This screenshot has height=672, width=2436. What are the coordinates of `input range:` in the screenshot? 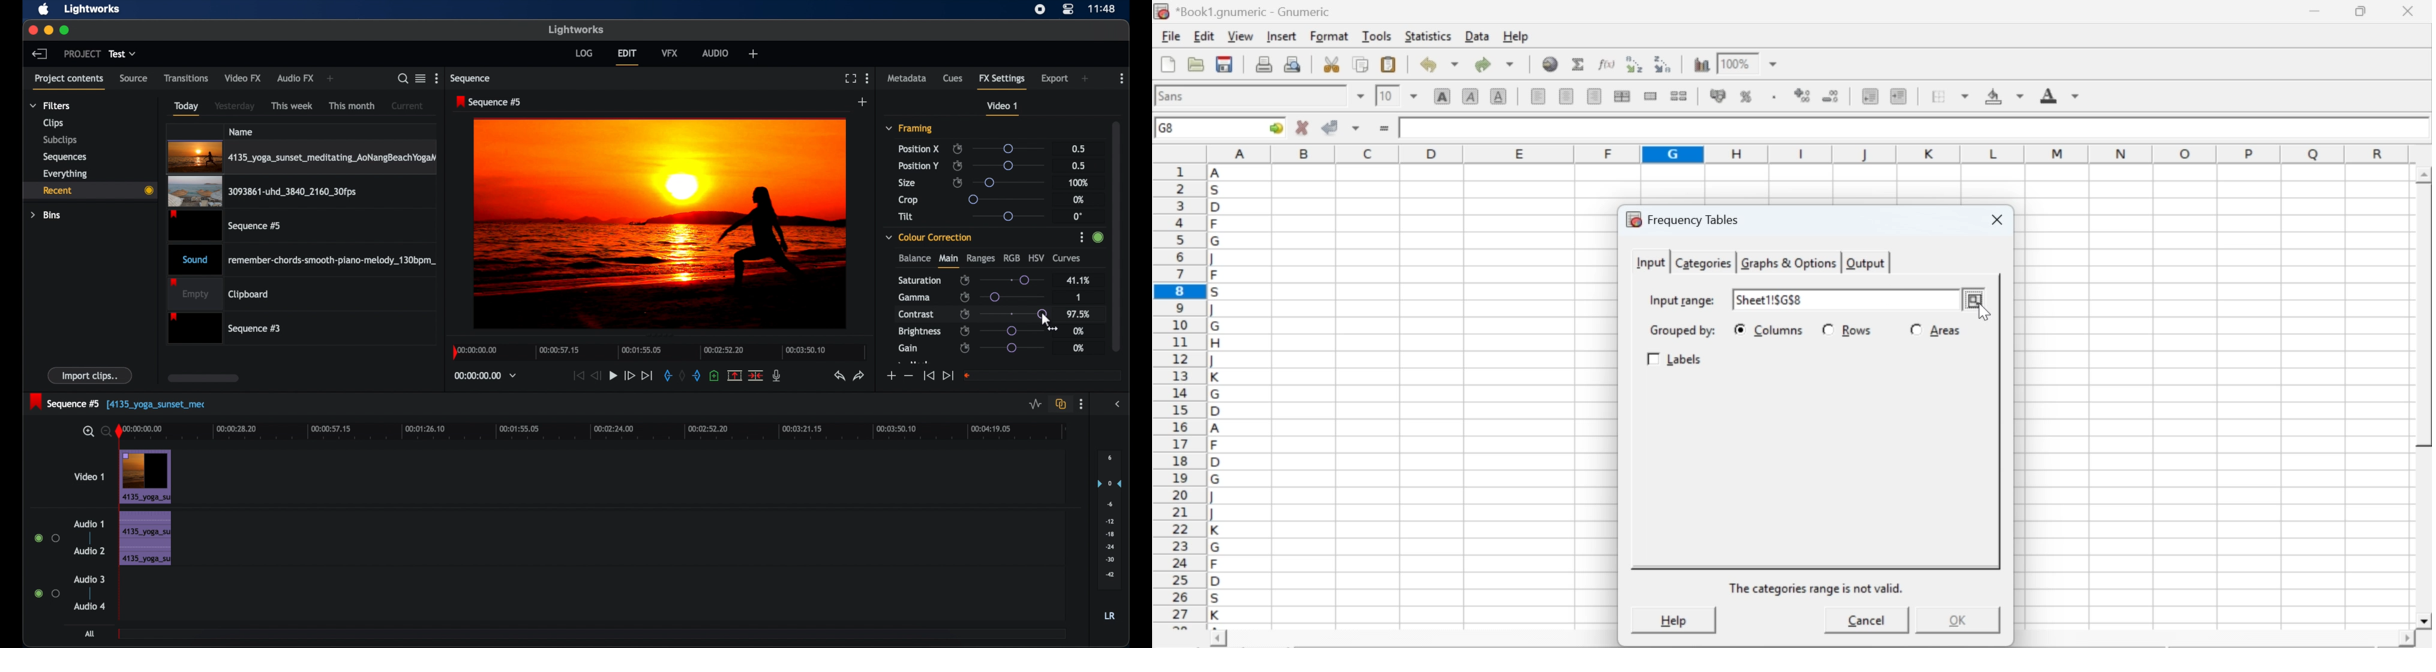 It's located at (1681, 299).